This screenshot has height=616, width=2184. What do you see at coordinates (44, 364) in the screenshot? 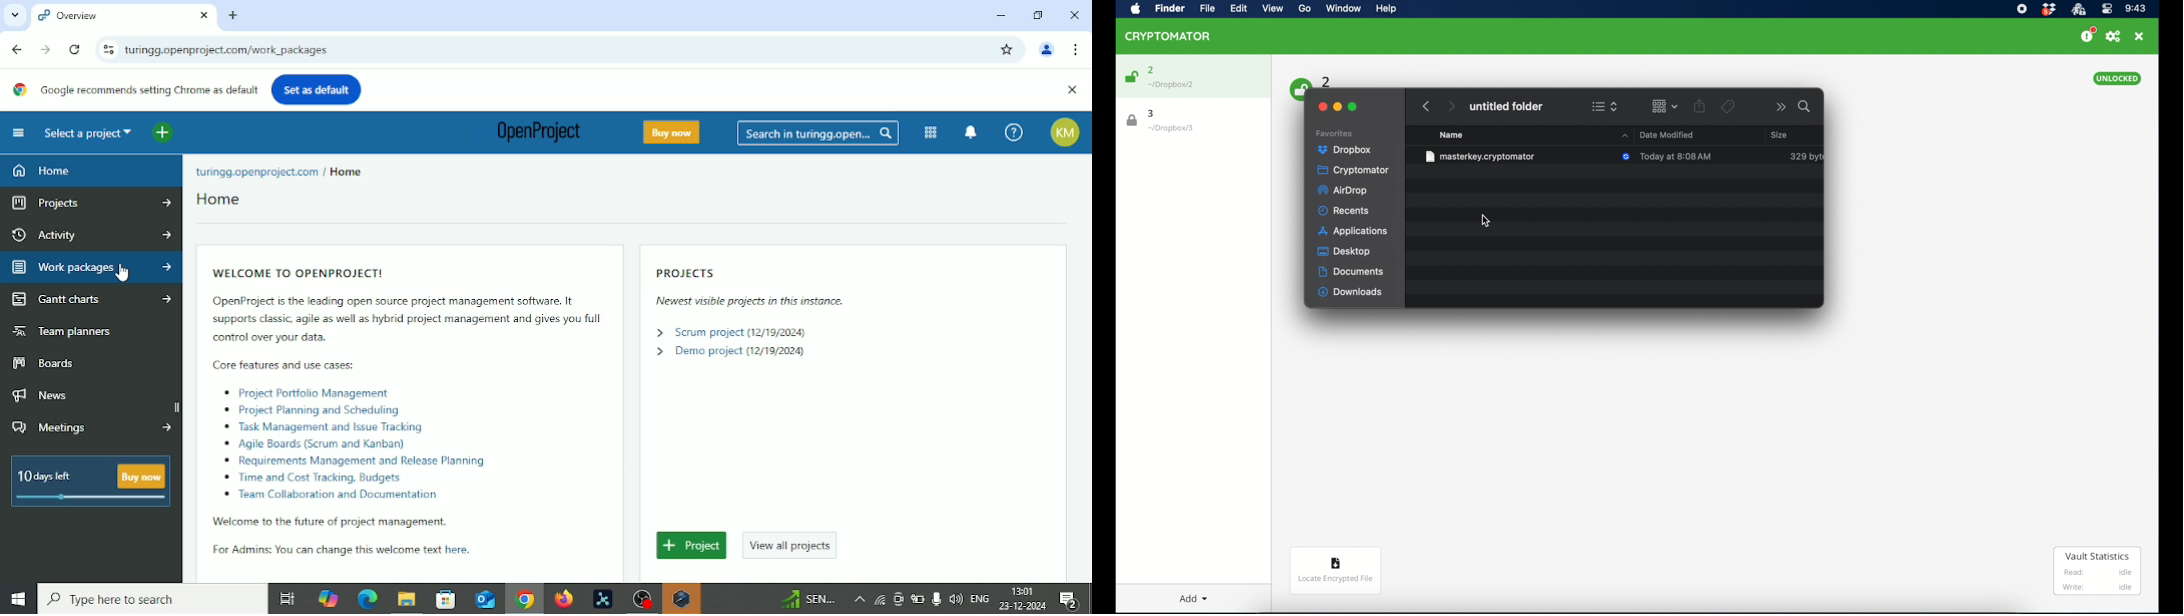
I see `Boards` at bounding box center [44, 364].